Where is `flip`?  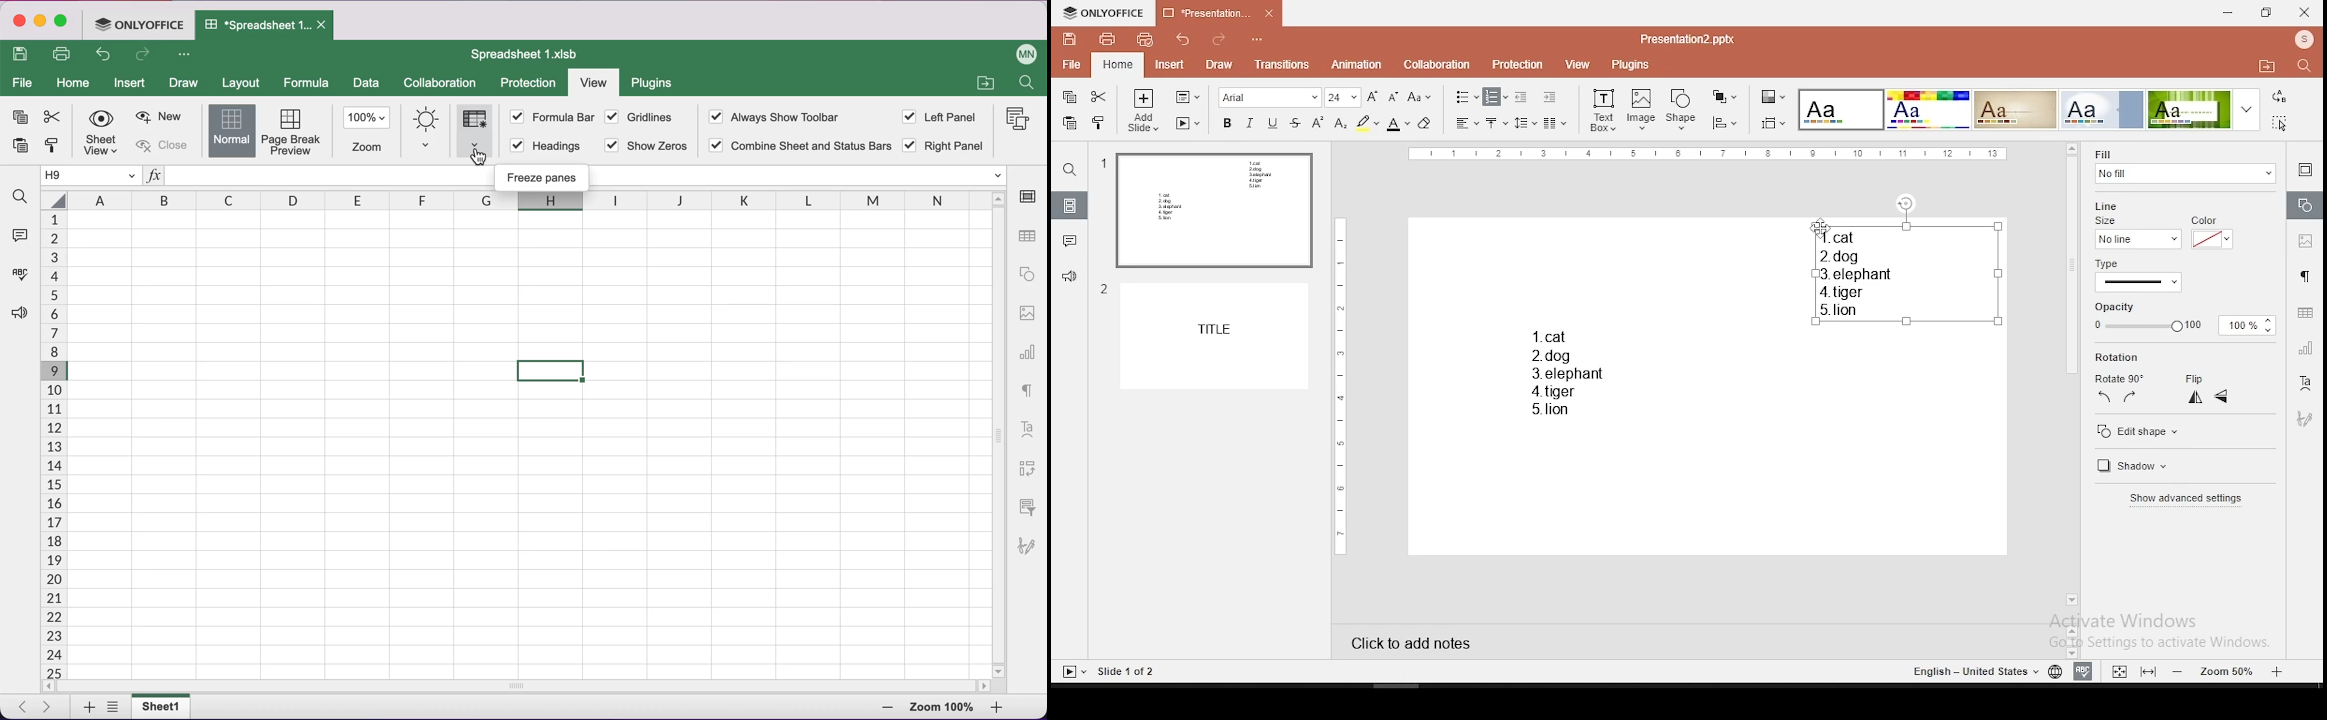
flip is located at coordinates (2197, 375).